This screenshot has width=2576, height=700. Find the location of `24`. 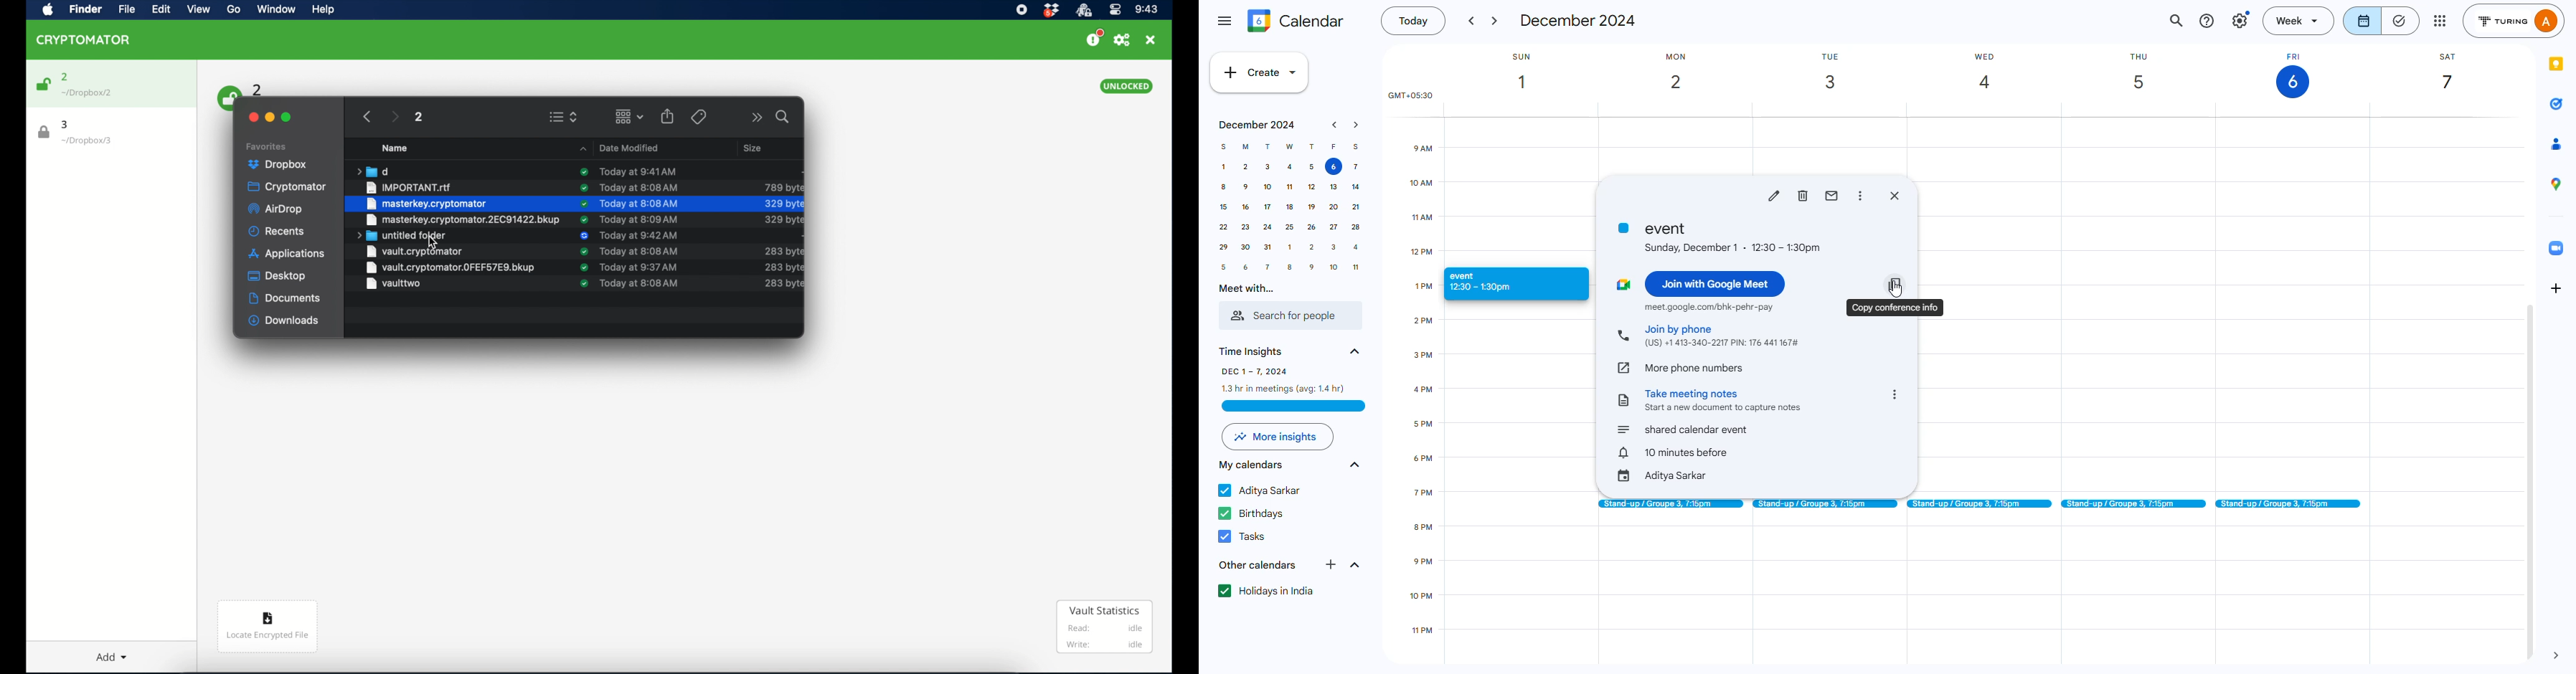

24 is located at coordinates (1267, 229).